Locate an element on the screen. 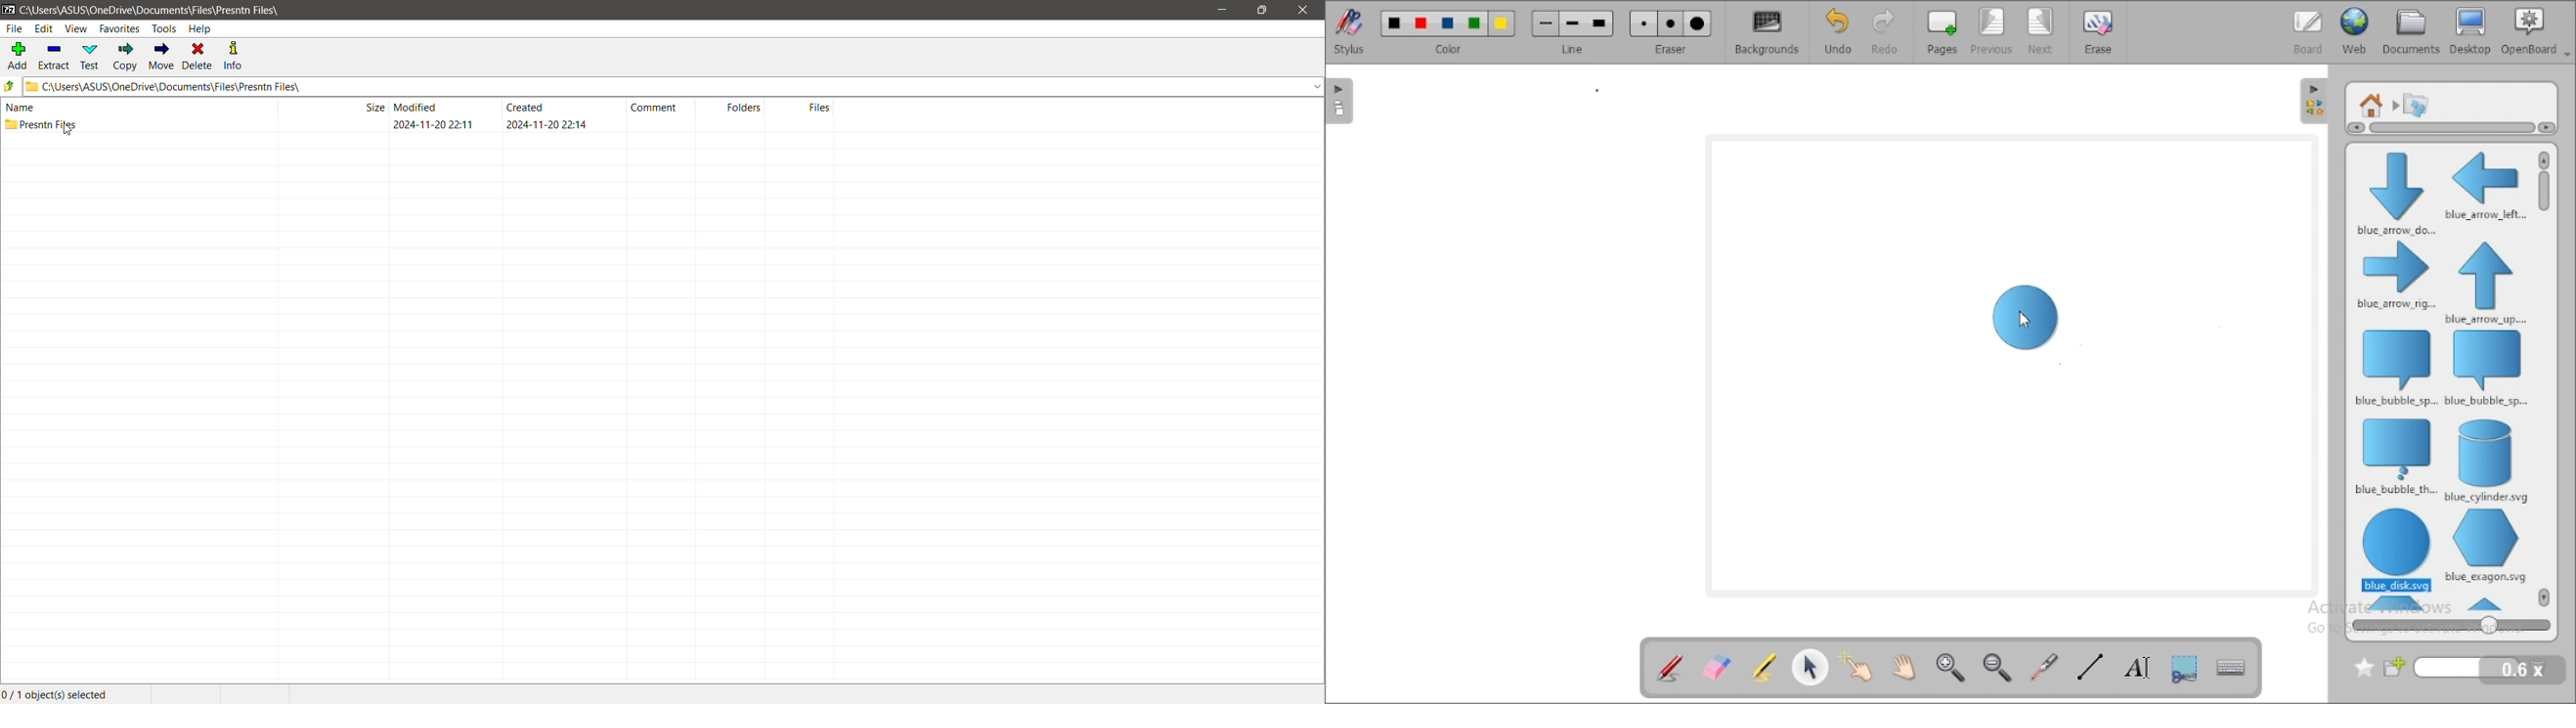  board is located at coordinates (2308, 31).